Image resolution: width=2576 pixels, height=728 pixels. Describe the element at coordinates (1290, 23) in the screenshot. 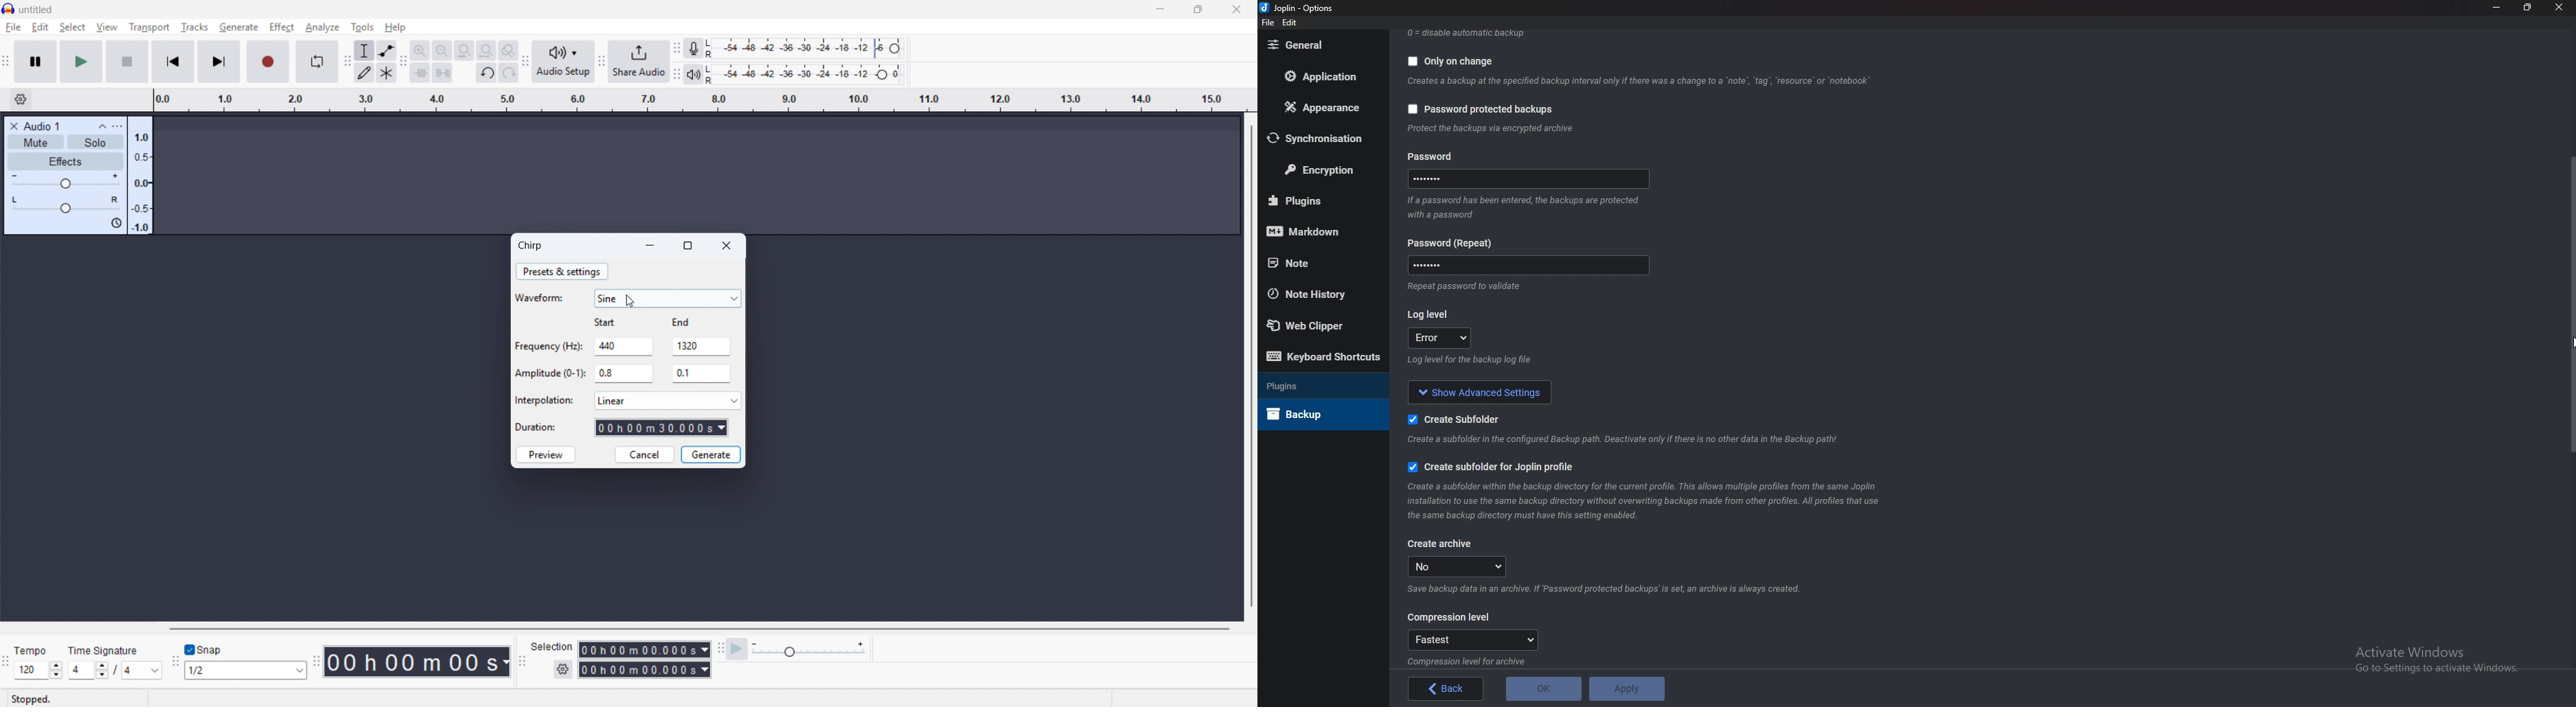

I see `edit` at that location.